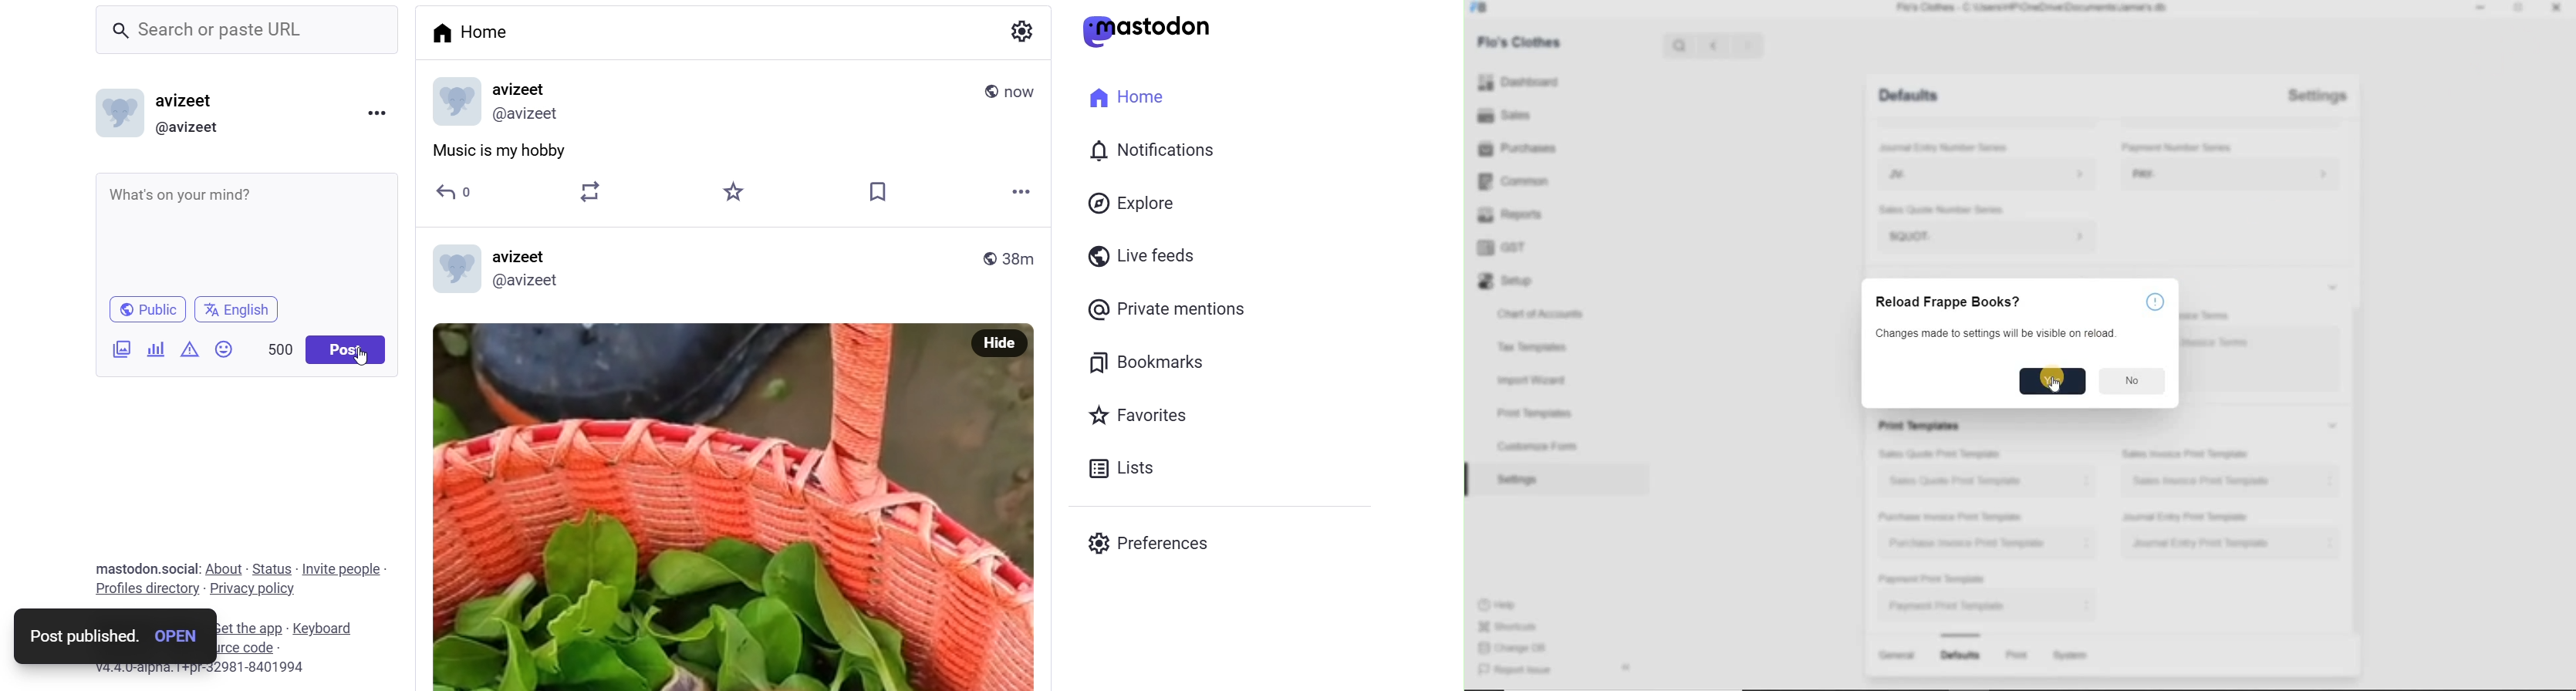  I want to click on Add Poll, so click(156, 348).